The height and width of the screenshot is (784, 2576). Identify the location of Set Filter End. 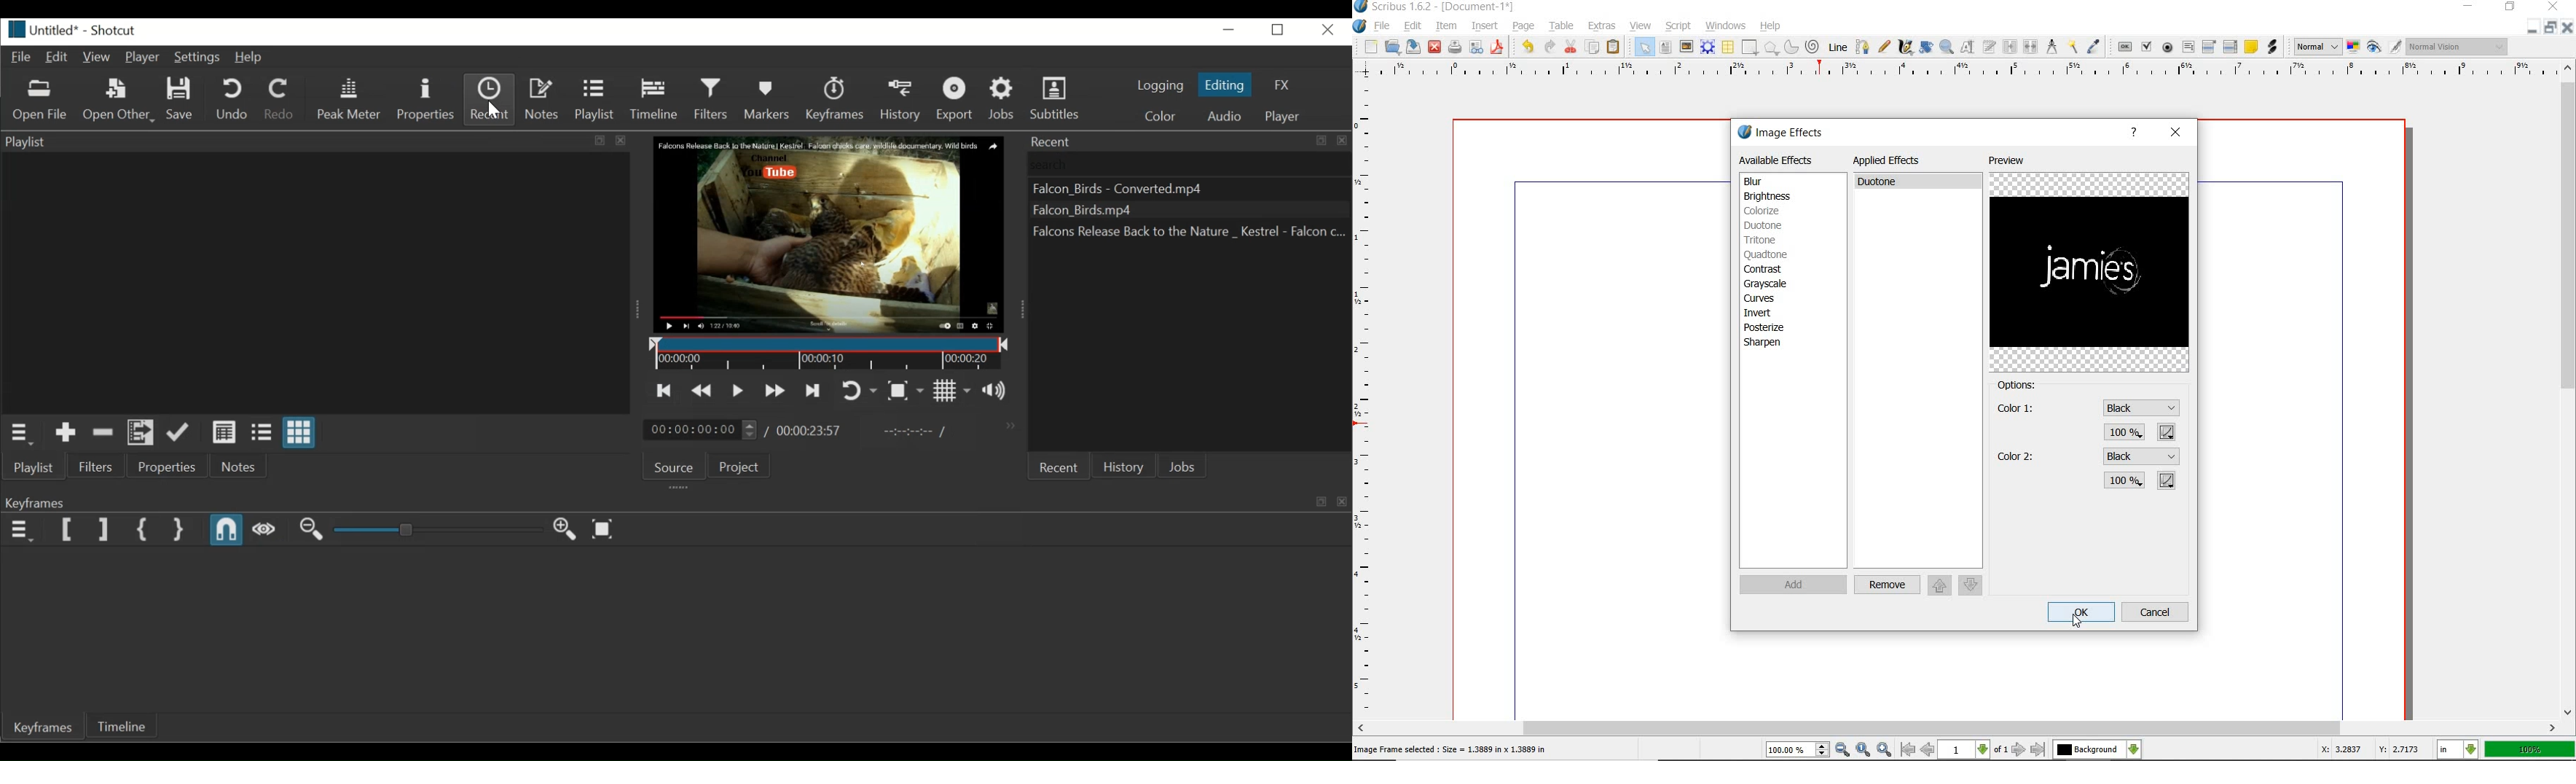
(104, 530).